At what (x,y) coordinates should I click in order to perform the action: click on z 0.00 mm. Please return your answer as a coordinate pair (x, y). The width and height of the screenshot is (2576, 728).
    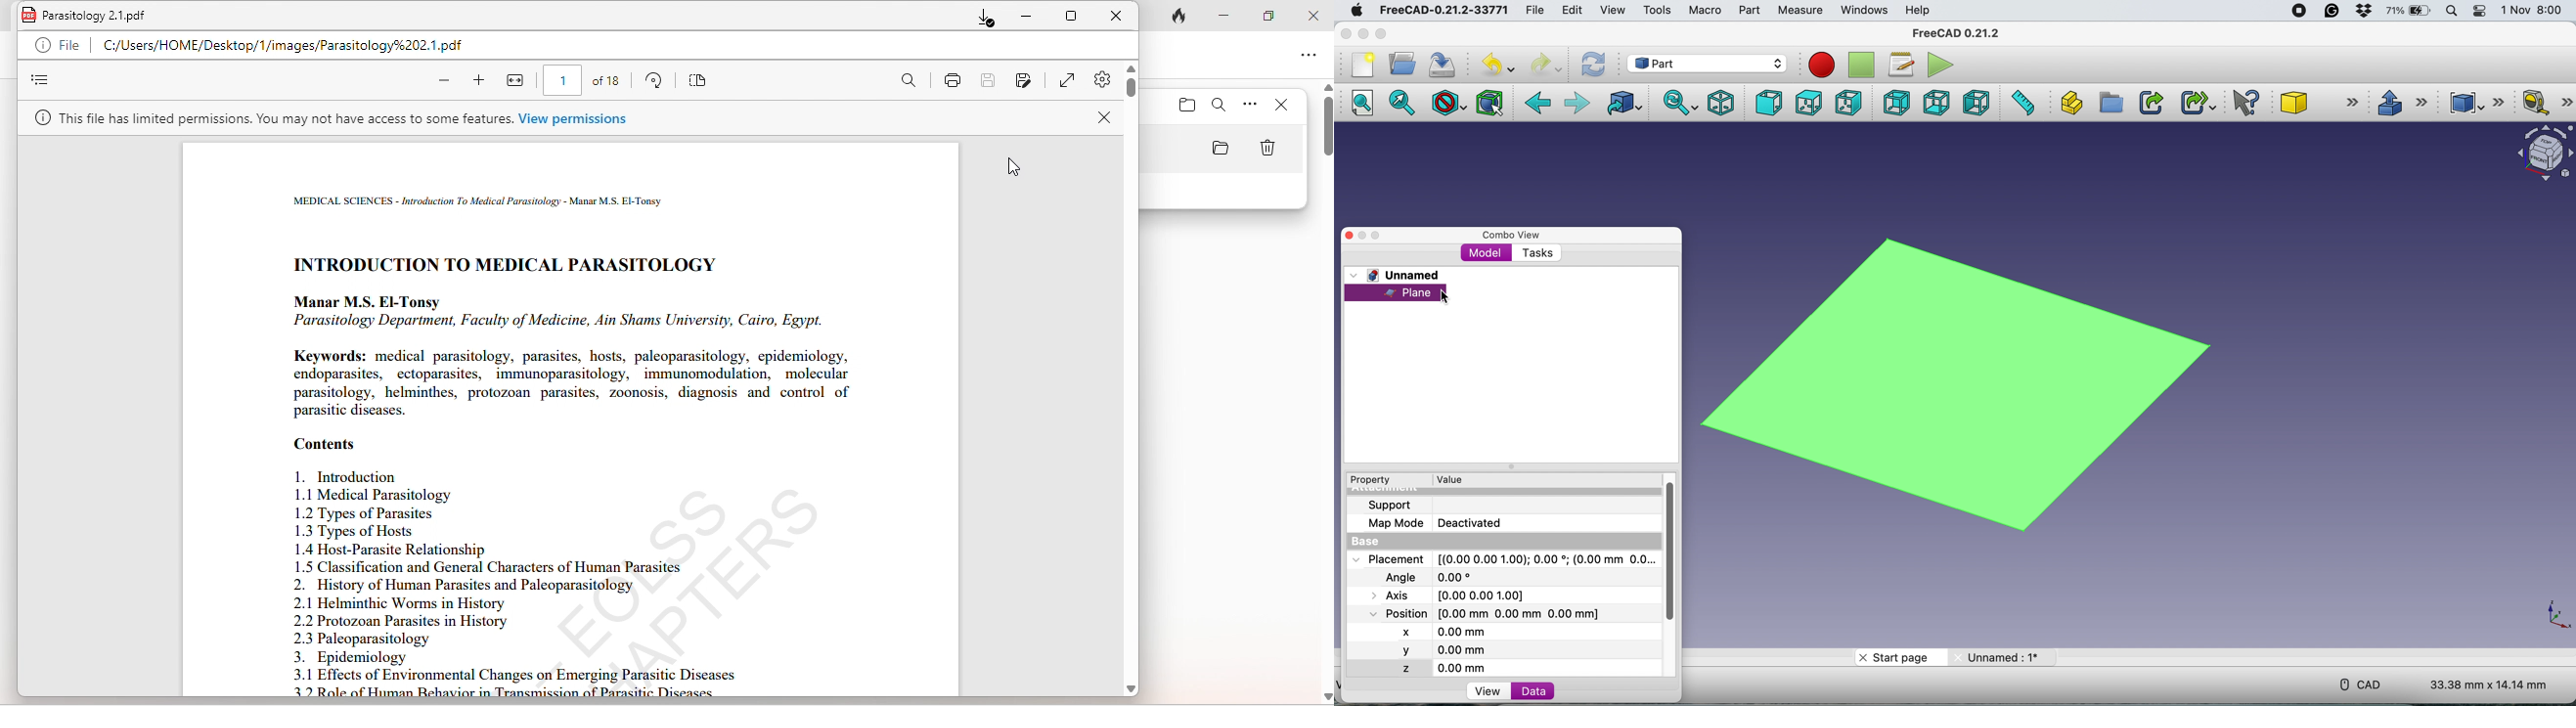
    Looking at the image, I should click on (1454, 669).